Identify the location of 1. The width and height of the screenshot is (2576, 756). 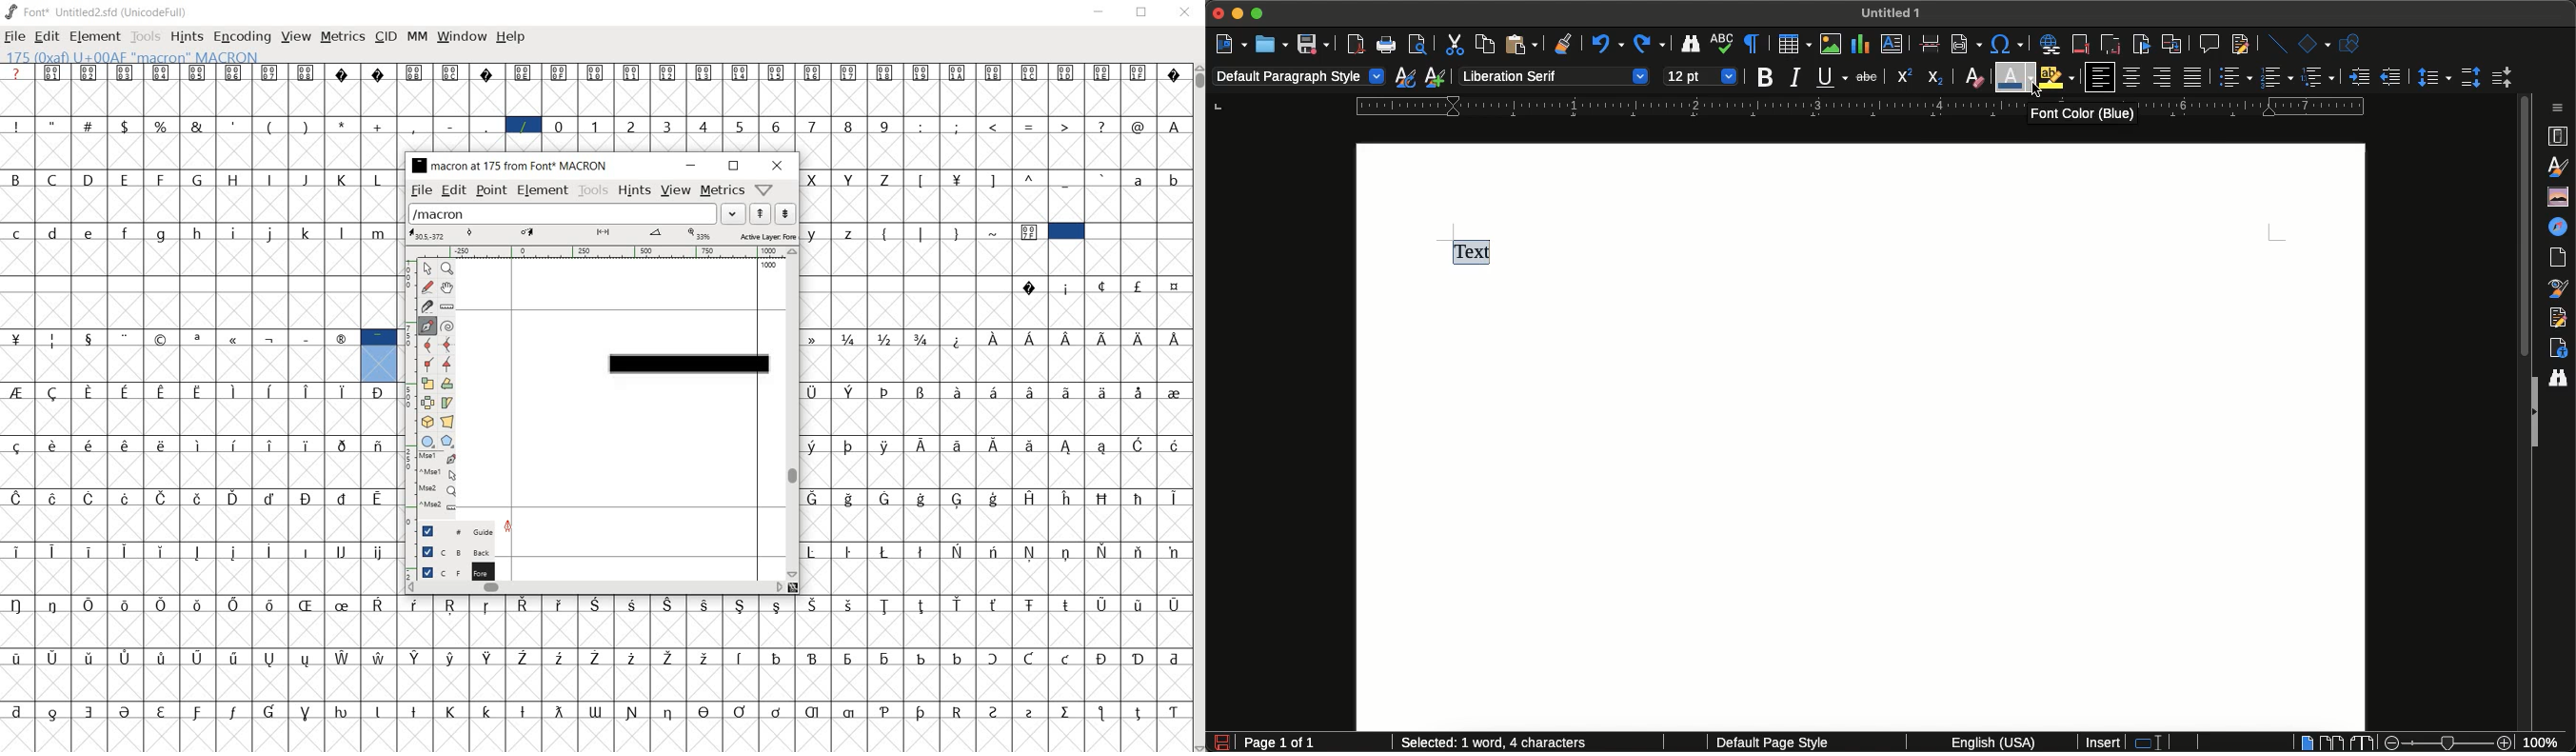
(596, 125).